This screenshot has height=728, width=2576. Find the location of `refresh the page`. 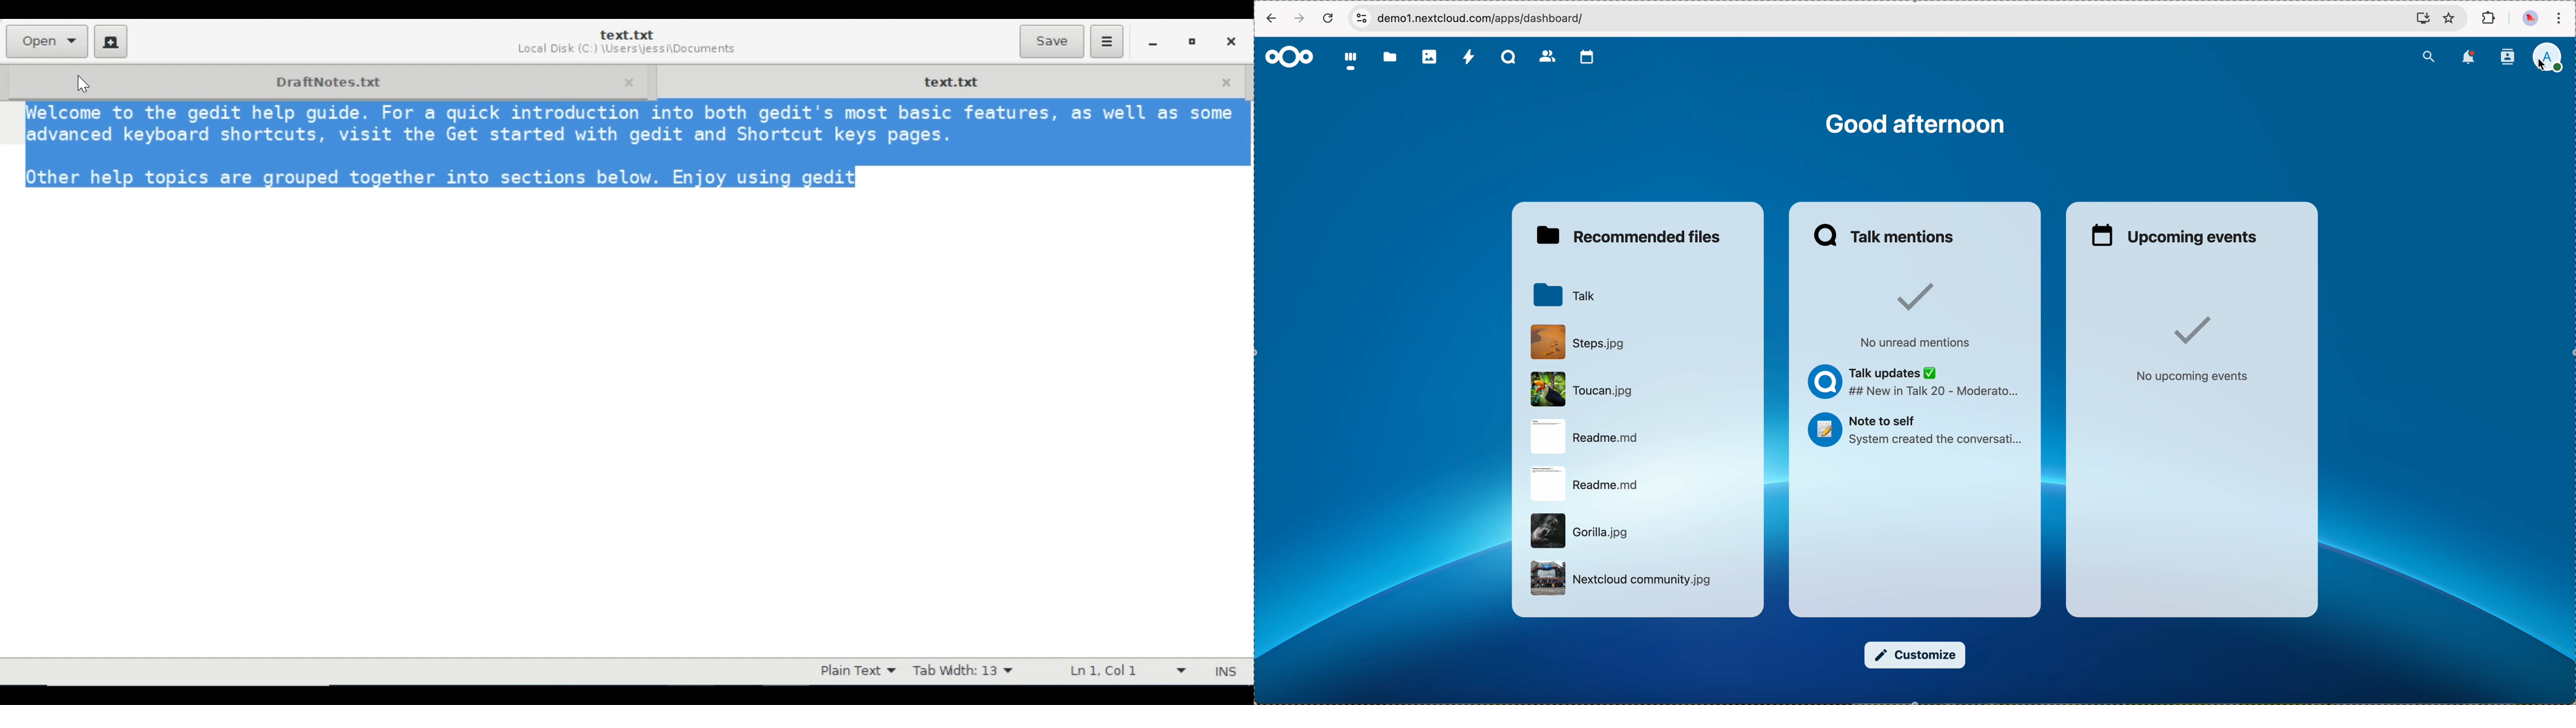

refresh the page is located at coordinates (1329, 18).